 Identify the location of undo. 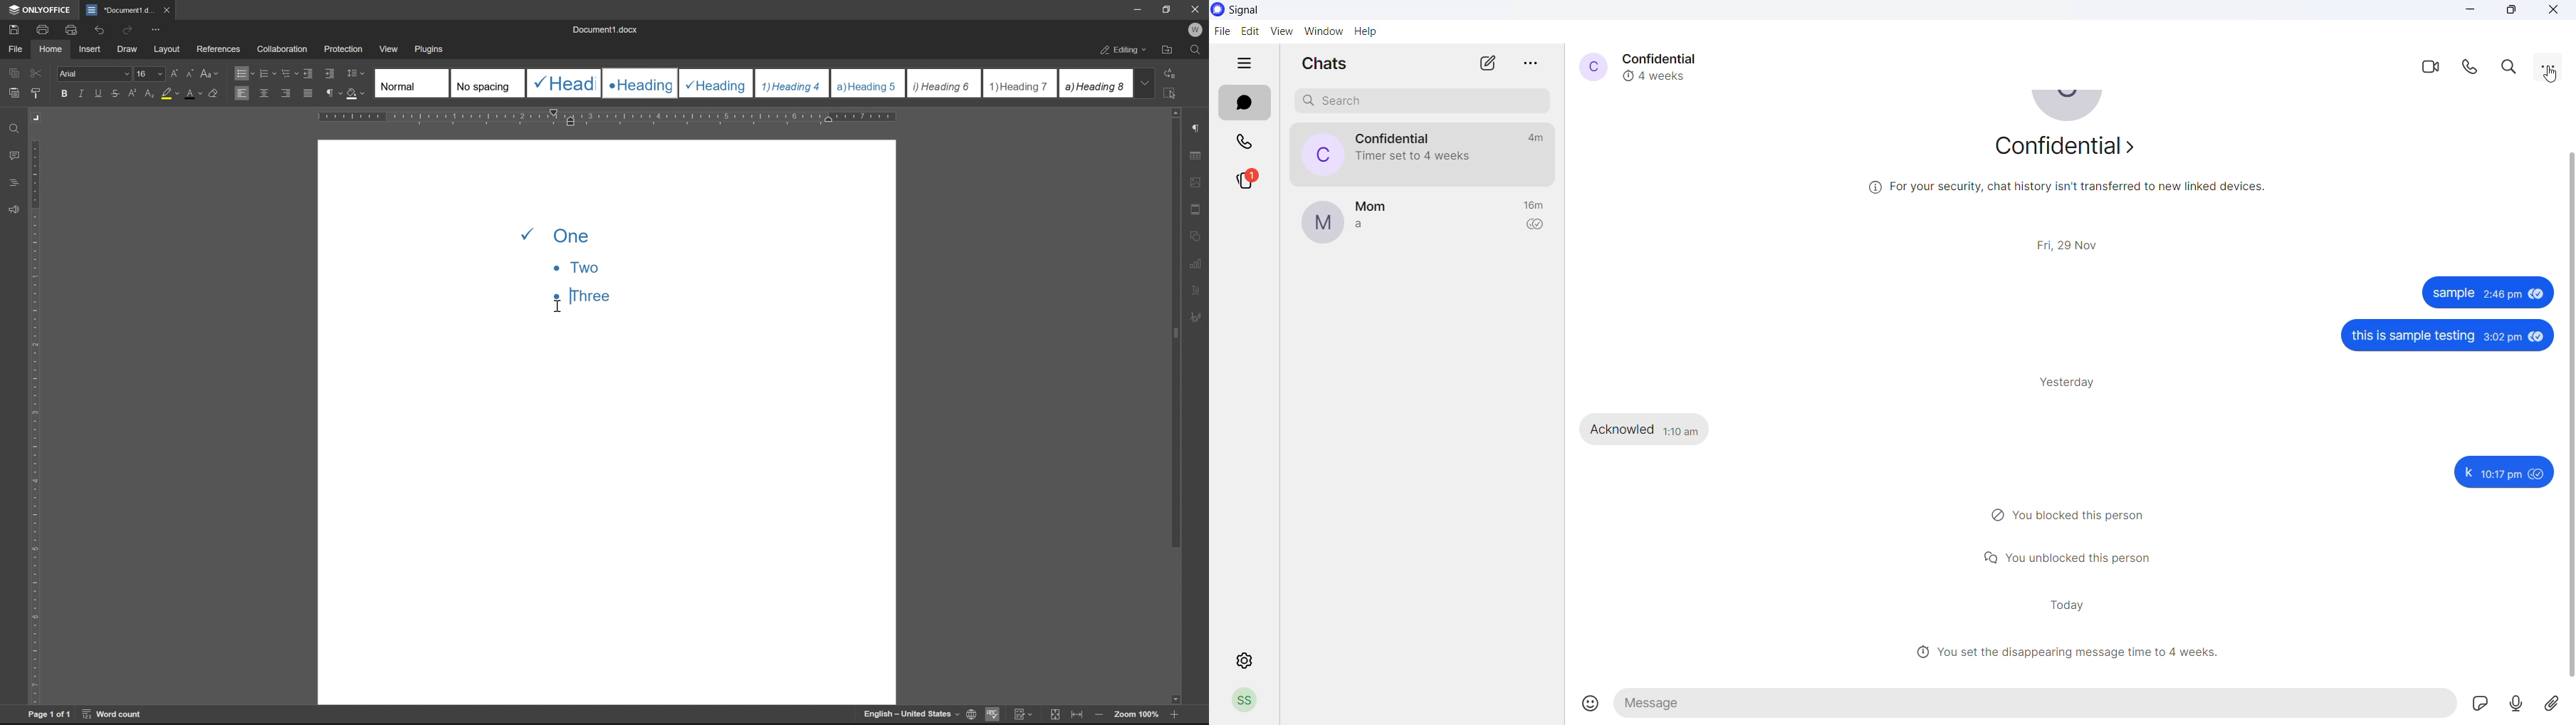
(98, 31).